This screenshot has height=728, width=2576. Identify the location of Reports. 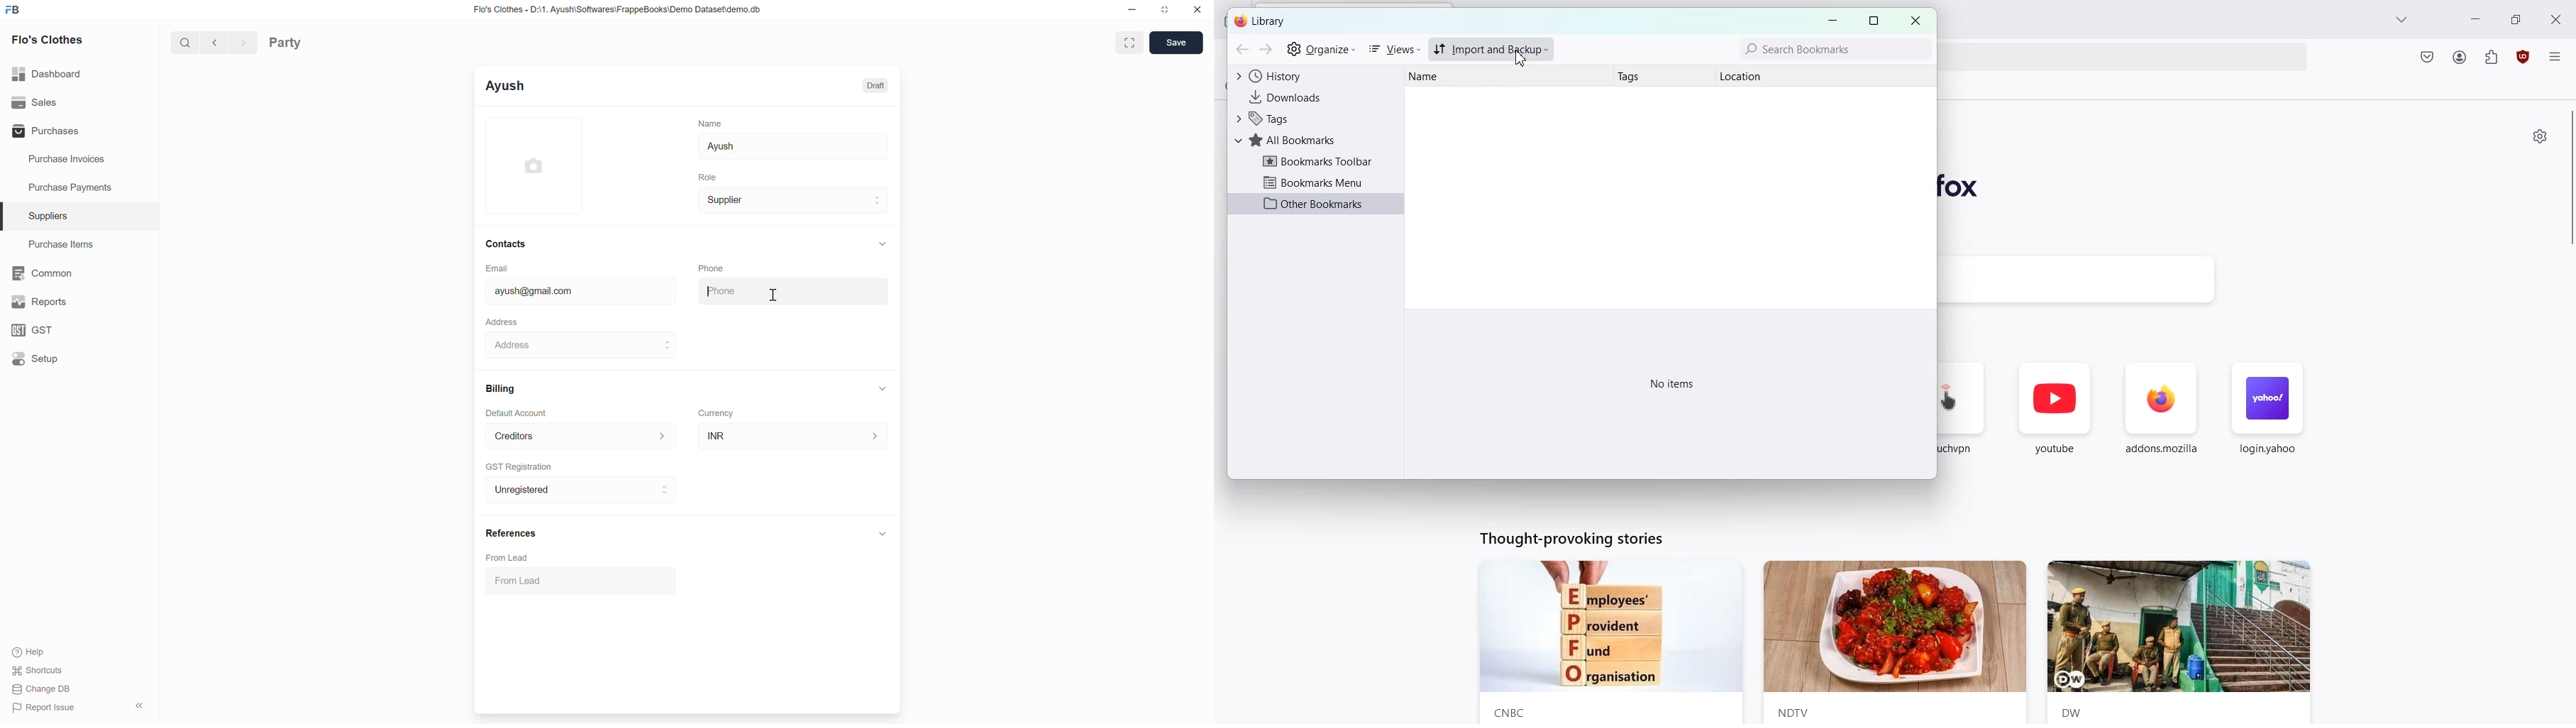
(79, 302).